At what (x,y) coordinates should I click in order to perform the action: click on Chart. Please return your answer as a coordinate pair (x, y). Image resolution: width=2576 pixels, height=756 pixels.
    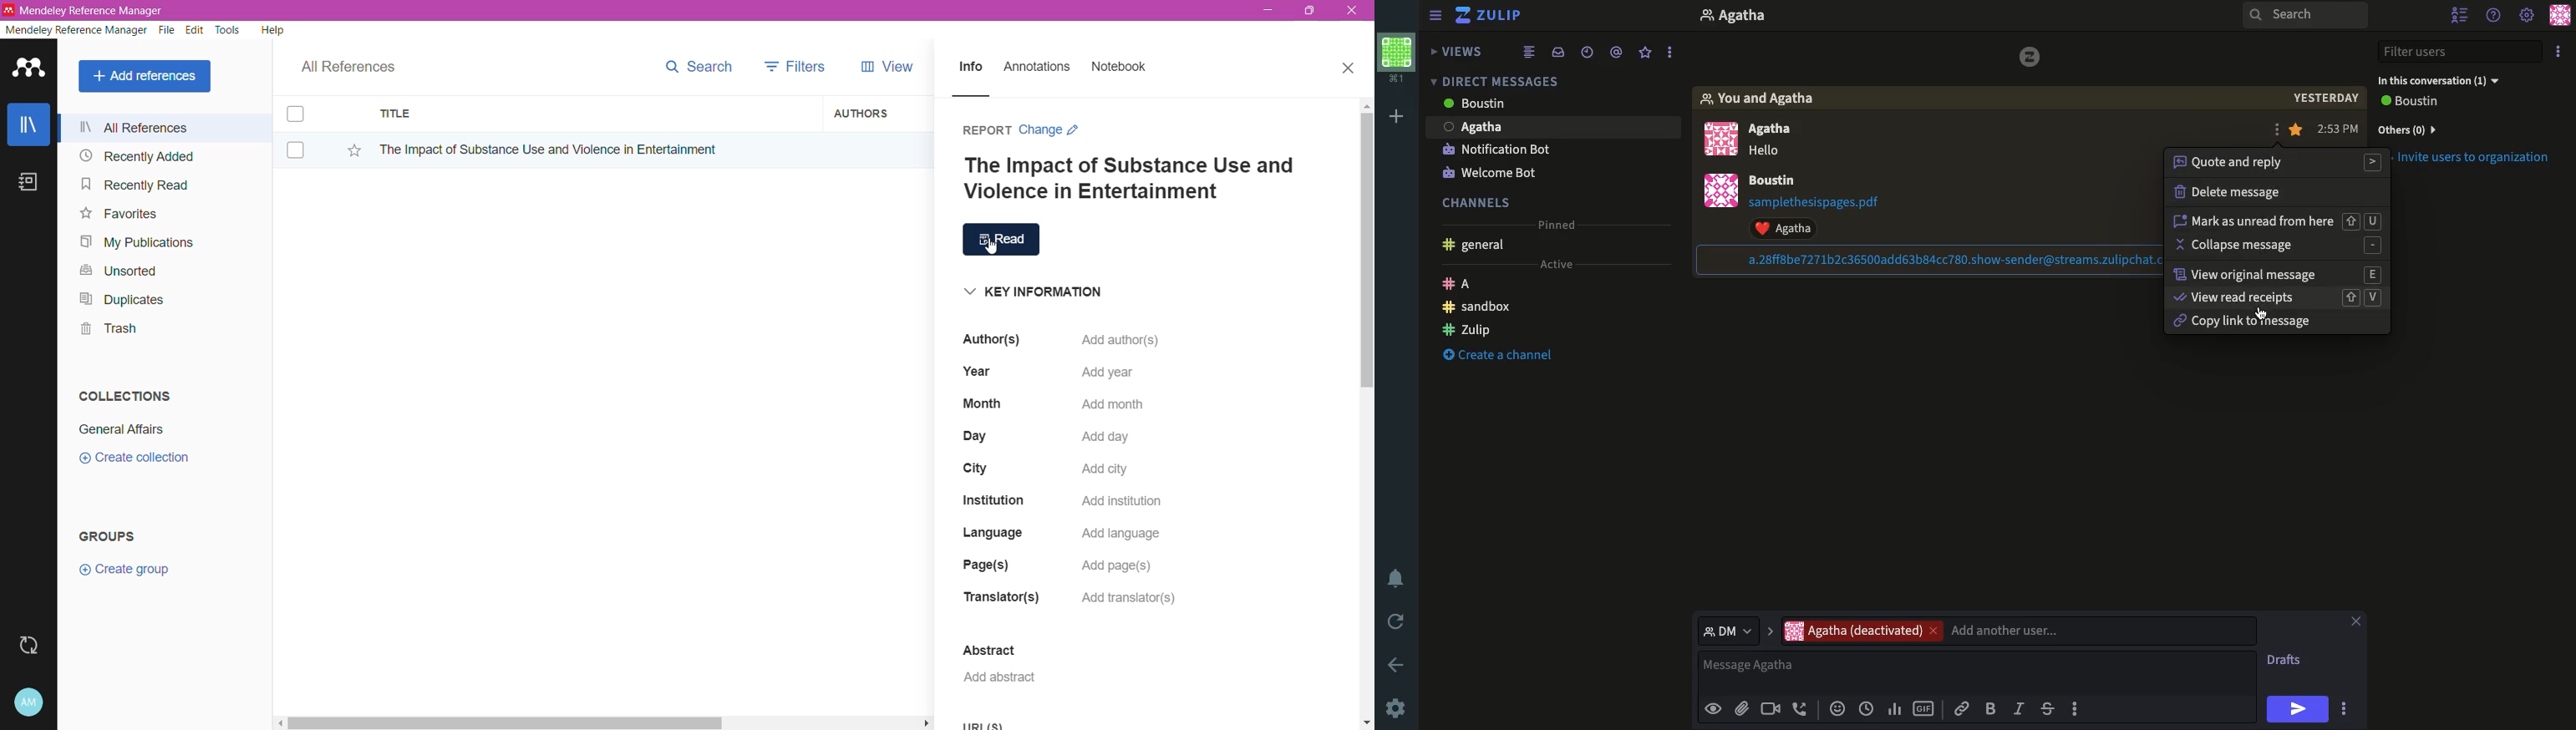
    Looking at the image, I should click on (1895, 709).